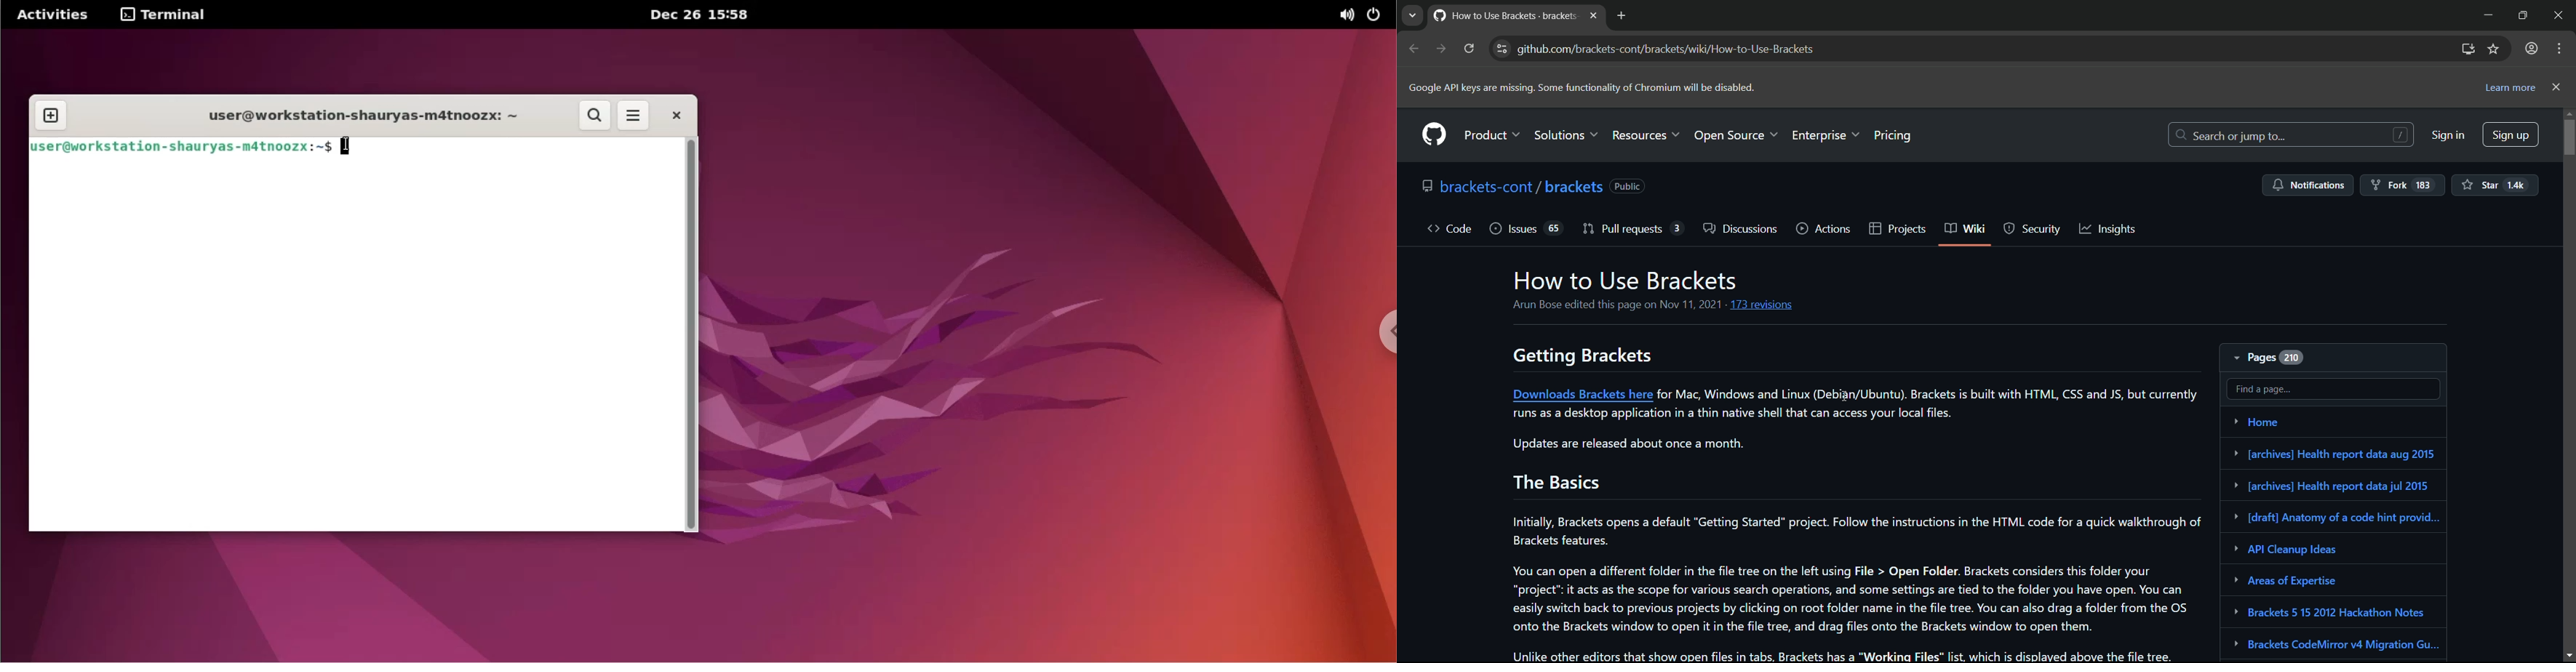 This screenshot has width=2576, height=672. What do you see at coordinates (1442, 48) in the screenshot?
I see `forward` at bounding box center [1442, 48].